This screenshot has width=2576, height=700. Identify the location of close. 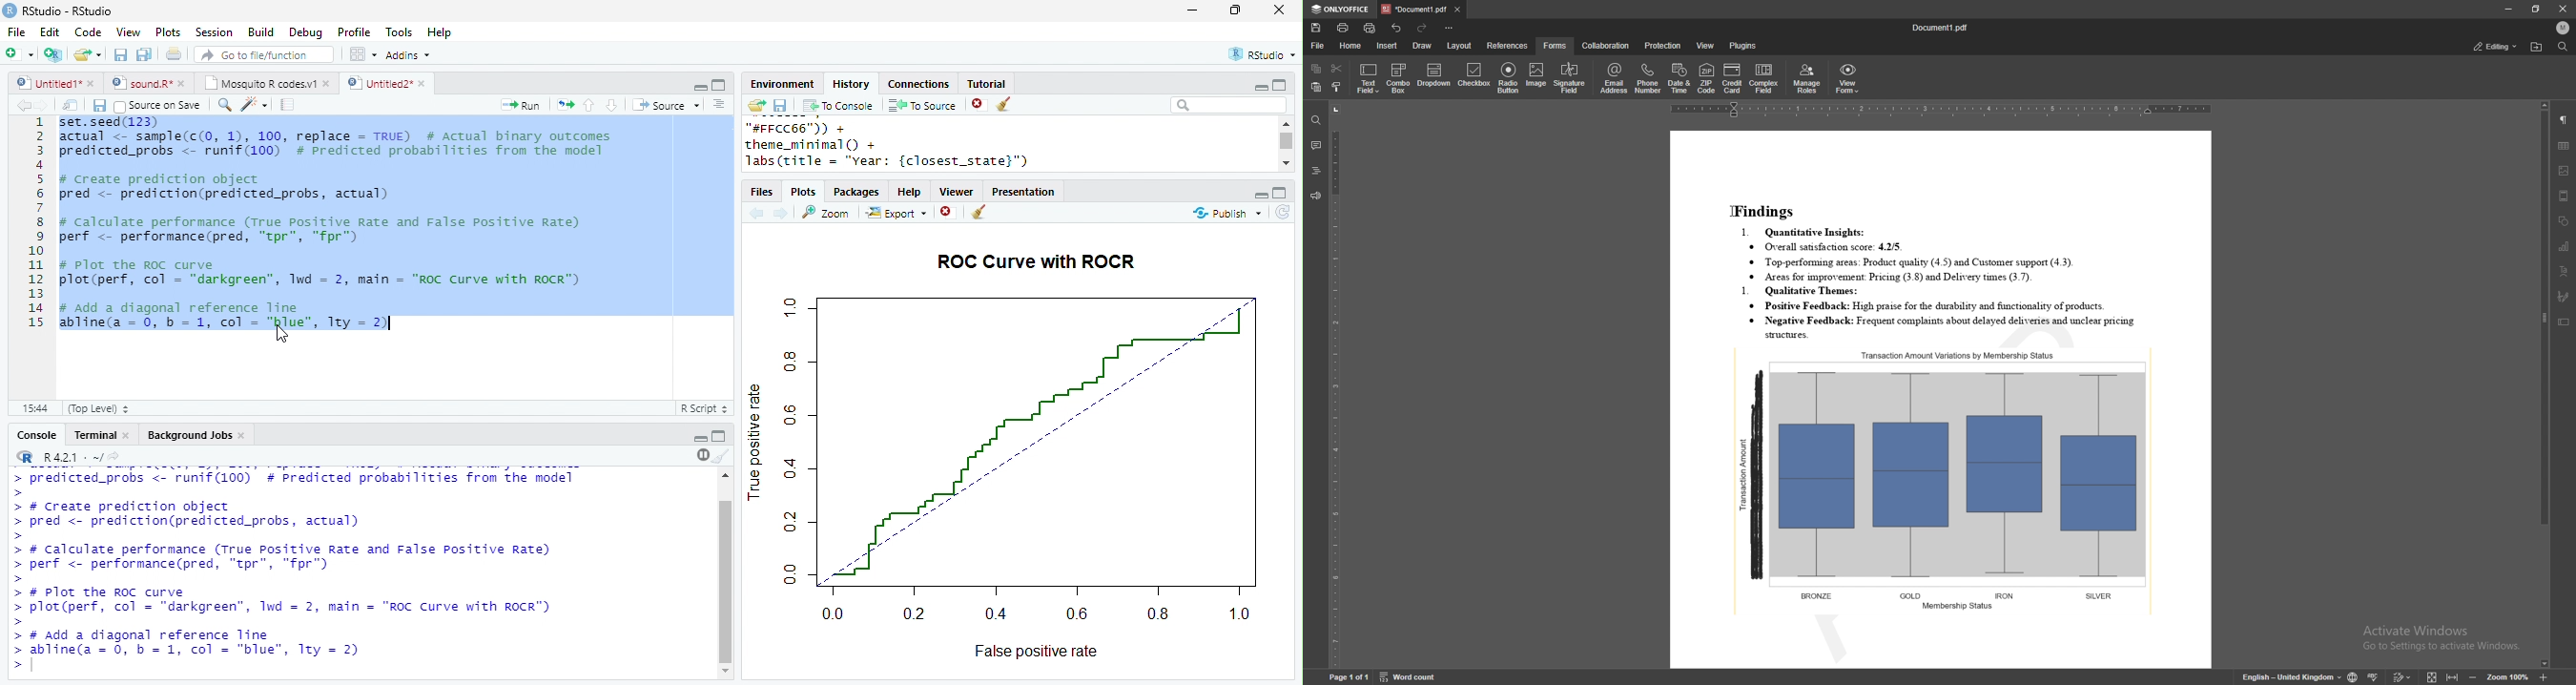
(244, 436).